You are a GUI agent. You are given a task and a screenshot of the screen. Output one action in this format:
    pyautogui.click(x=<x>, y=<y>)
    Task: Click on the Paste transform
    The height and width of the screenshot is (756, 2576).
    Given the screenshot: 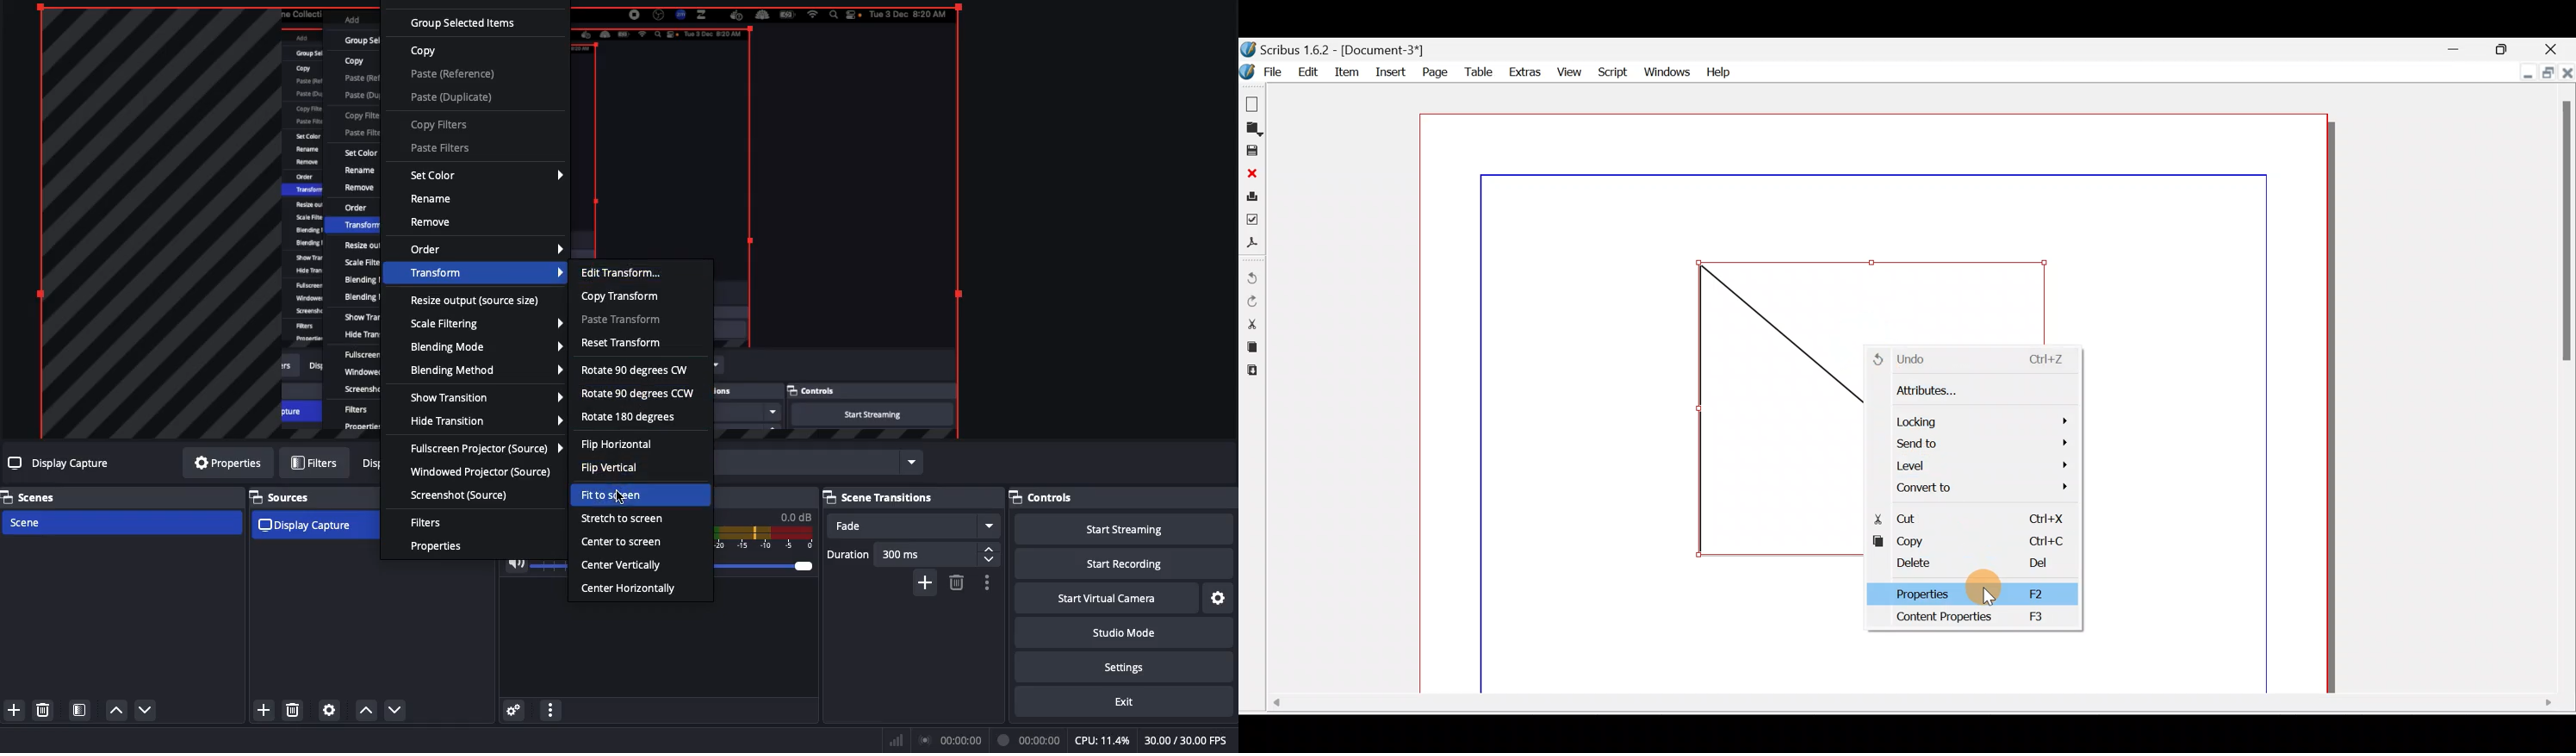 What is the action you would take?
    pyautogui.click(x=623, y=321)
    